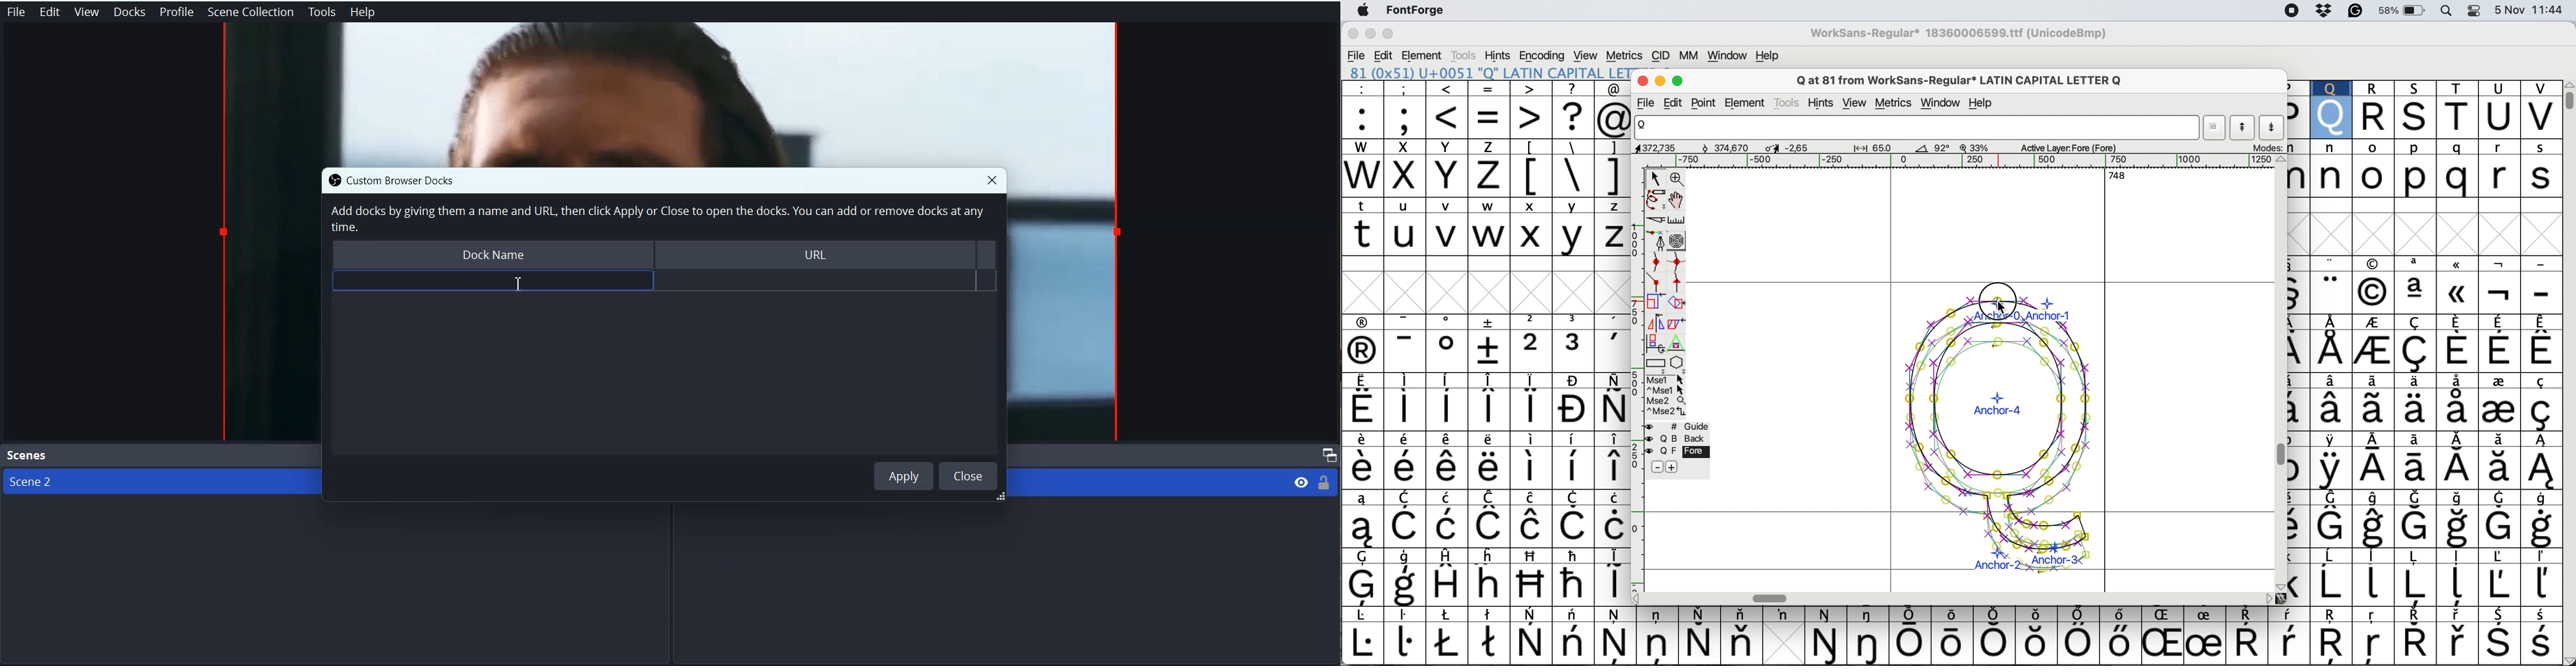 The width and height of the screenshot is (2576, 672). Describe the element at coordinates (1657, 179) in the screenshot. I see `selector` at that location.